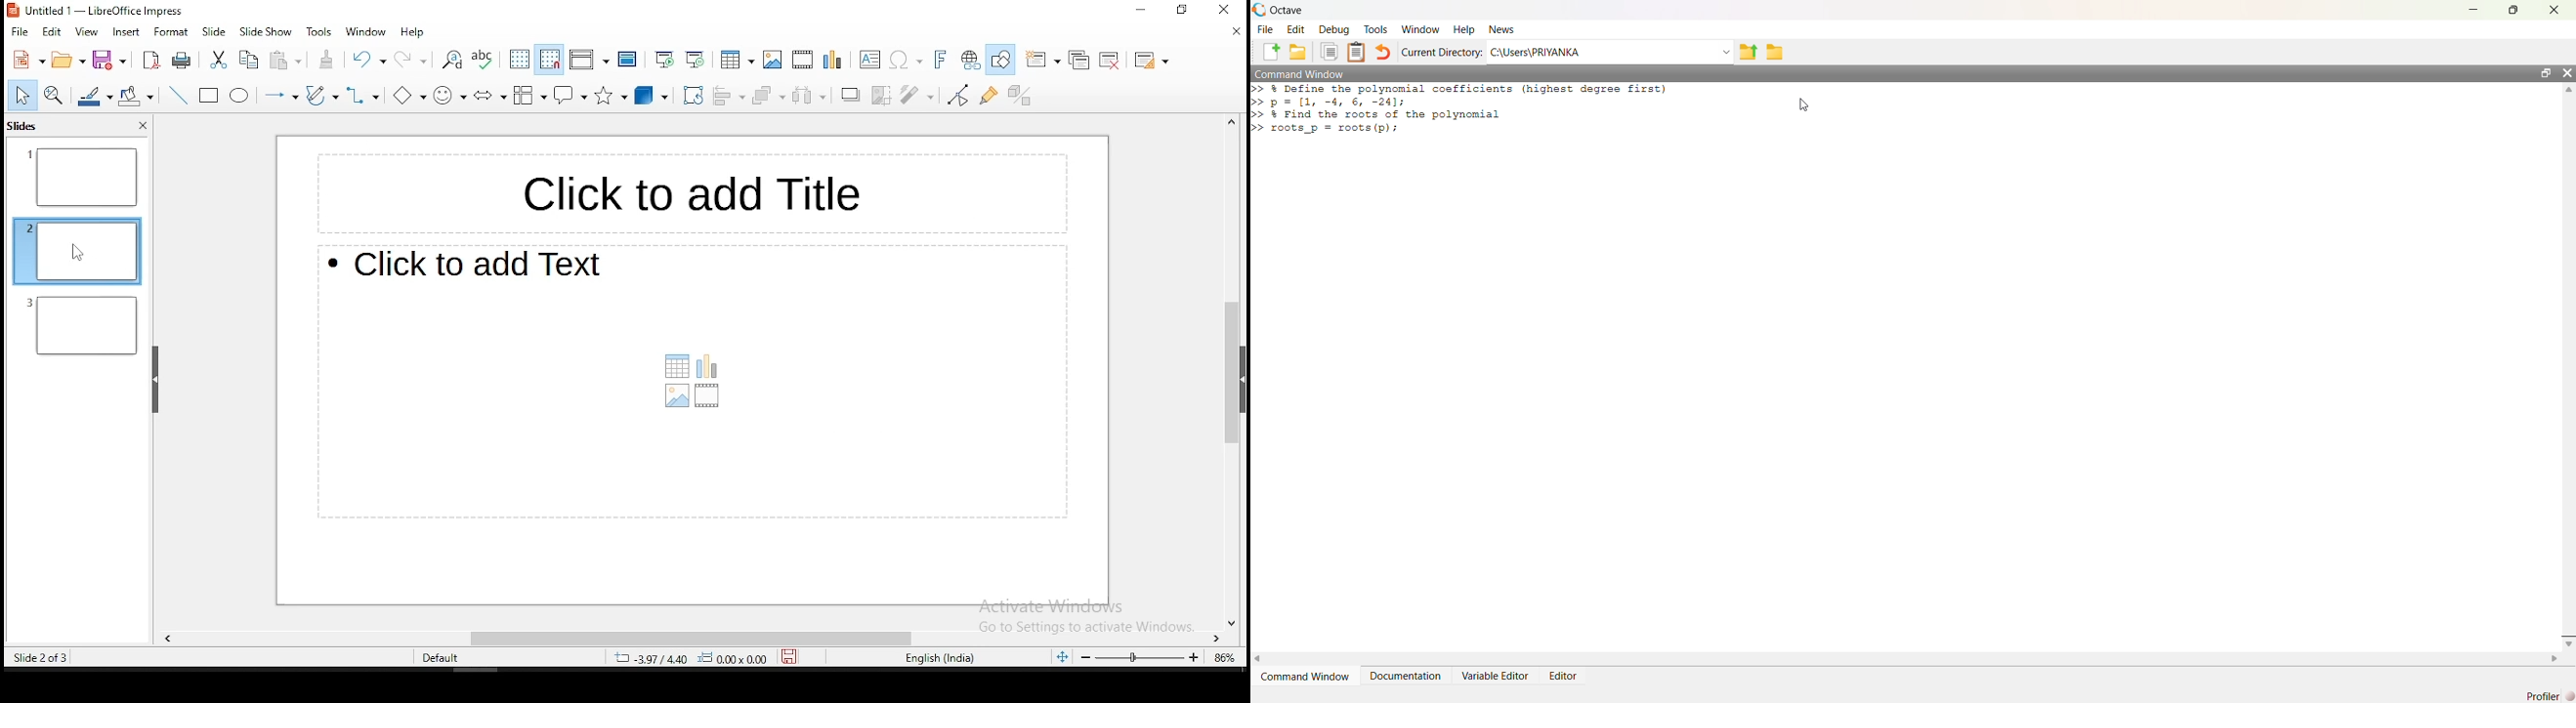 Image resolution: width=2576 pixels, height=728 pixels. Describe the element at coordinates (285, 62) in the screenshot. I see `paste` at that location.